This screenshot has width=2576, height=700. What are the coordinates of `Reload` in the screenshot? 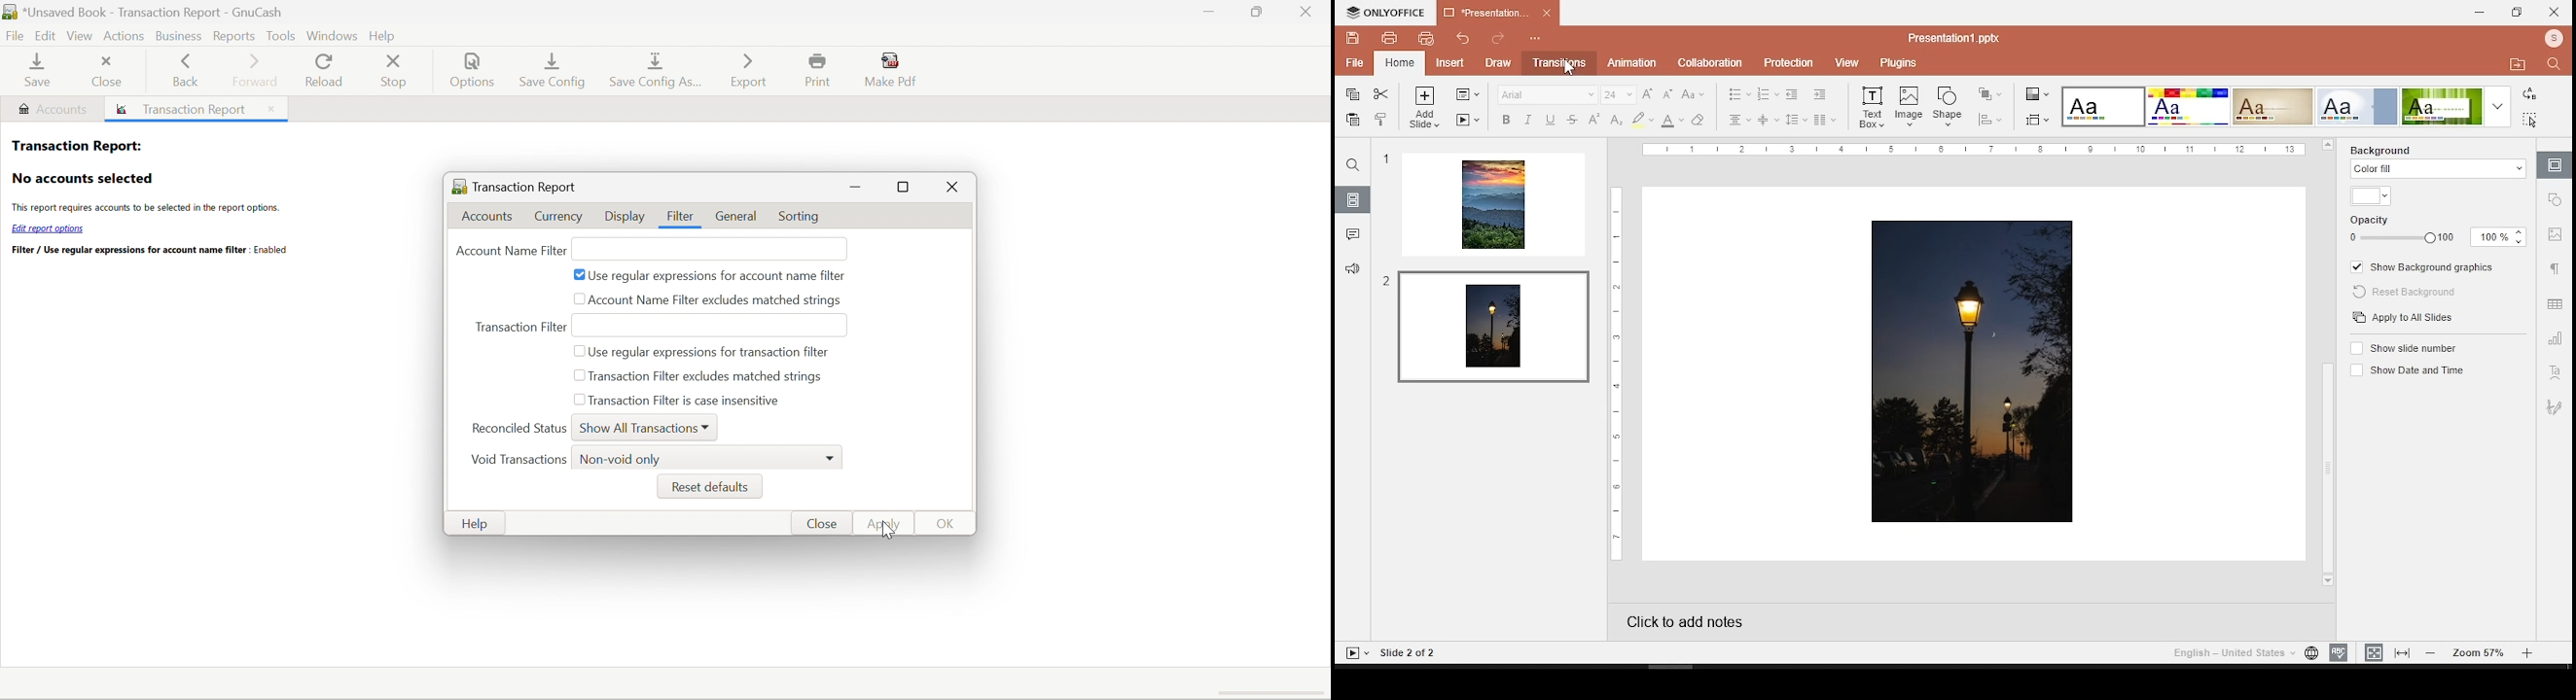 It's located at (323, 71).